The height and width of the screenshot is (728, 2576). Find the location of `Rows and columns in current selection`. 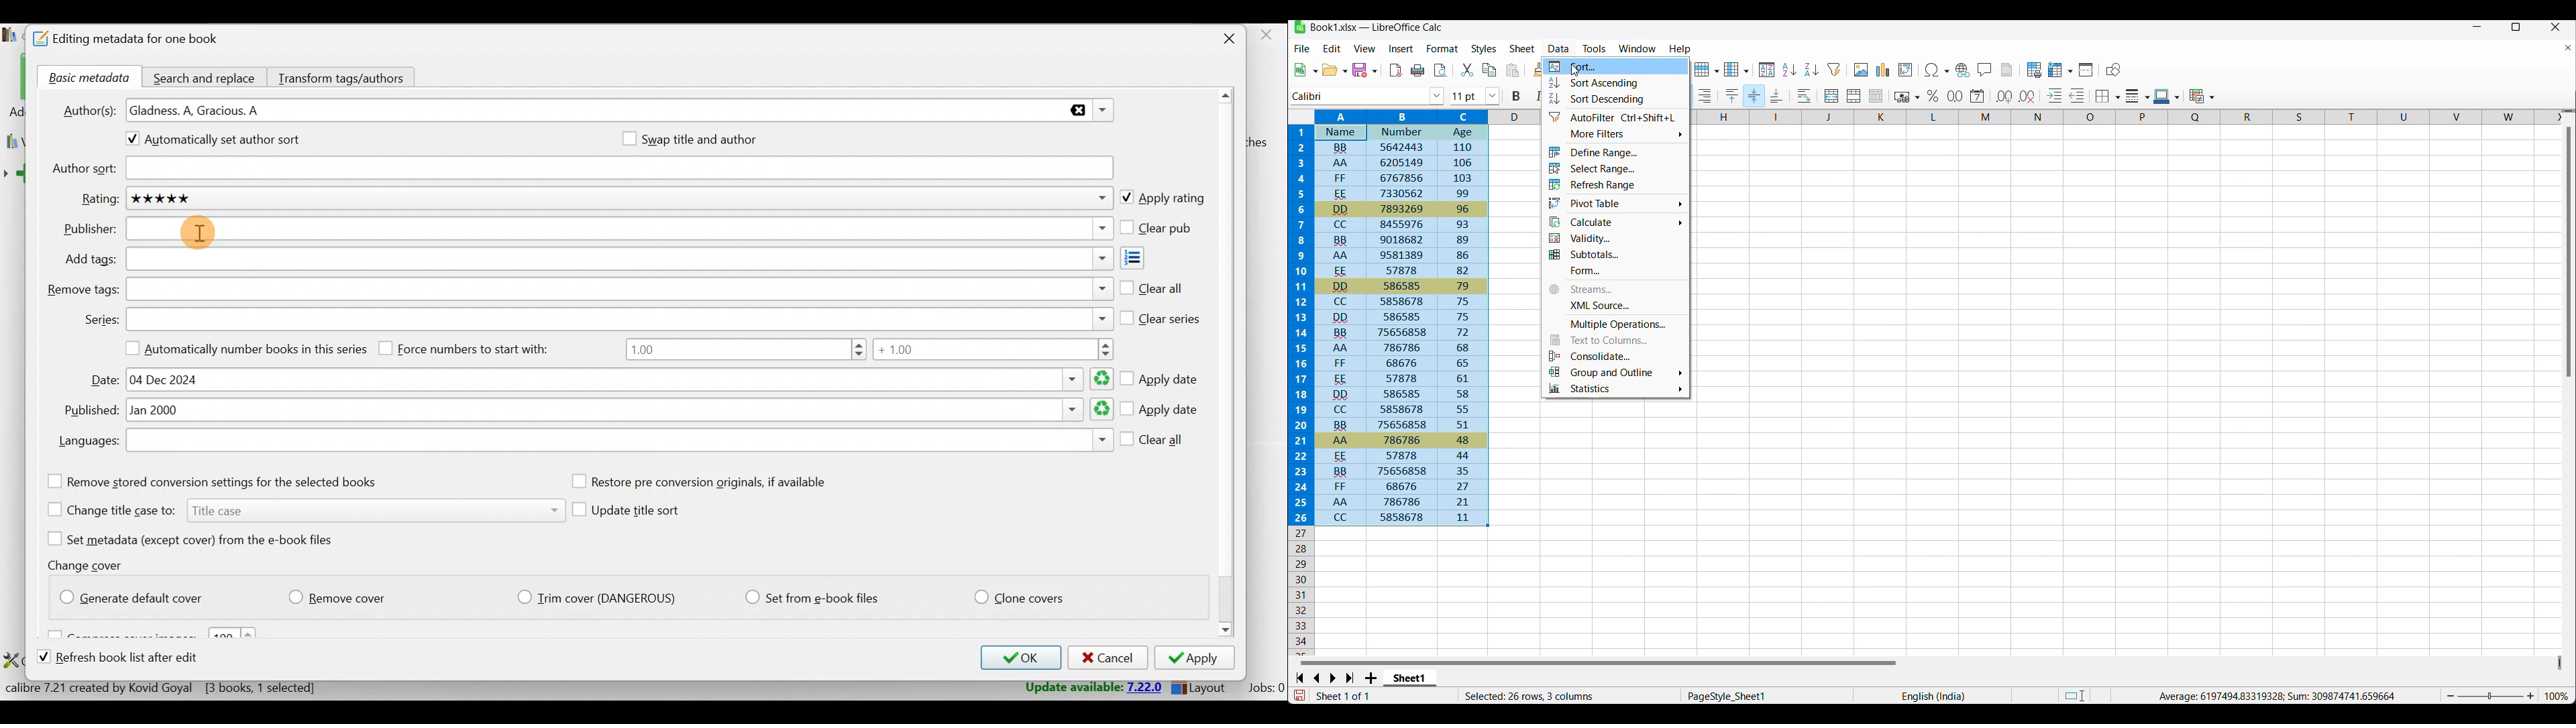

Rows and columns in current selection is located at coordinates (1568, 696).